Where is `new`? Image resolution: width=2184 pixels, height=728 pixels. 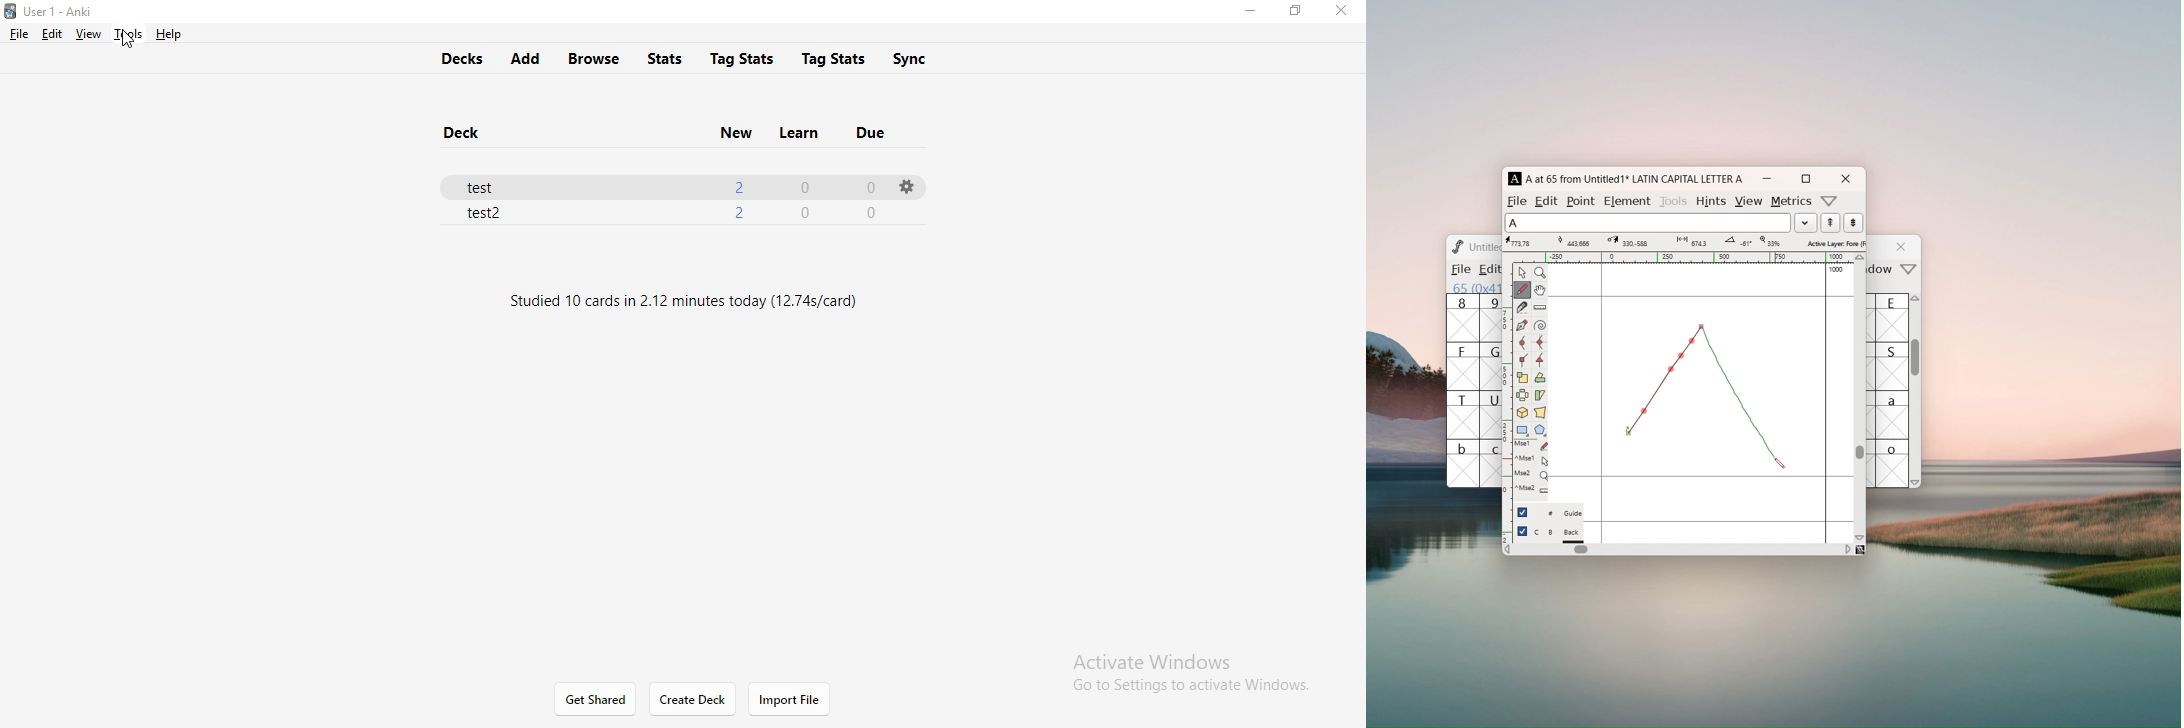 new is located at coordinates (734, 131).